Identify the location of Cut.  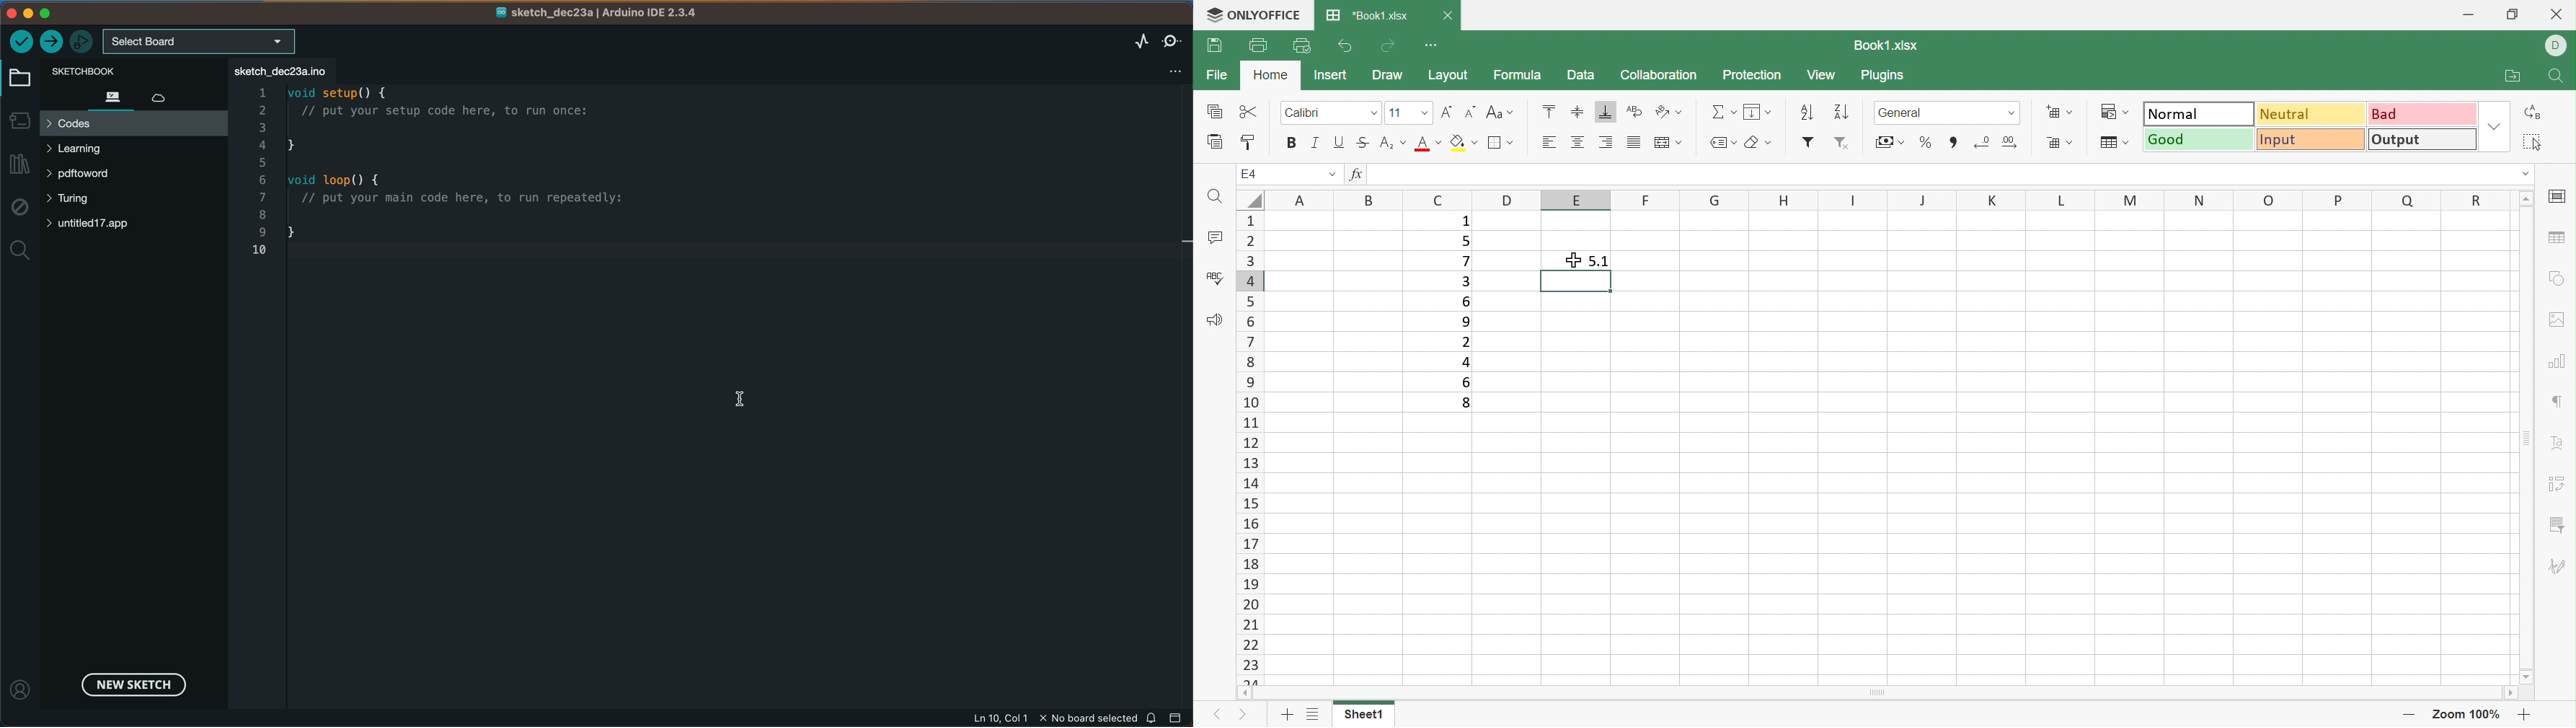
(1251, 110).